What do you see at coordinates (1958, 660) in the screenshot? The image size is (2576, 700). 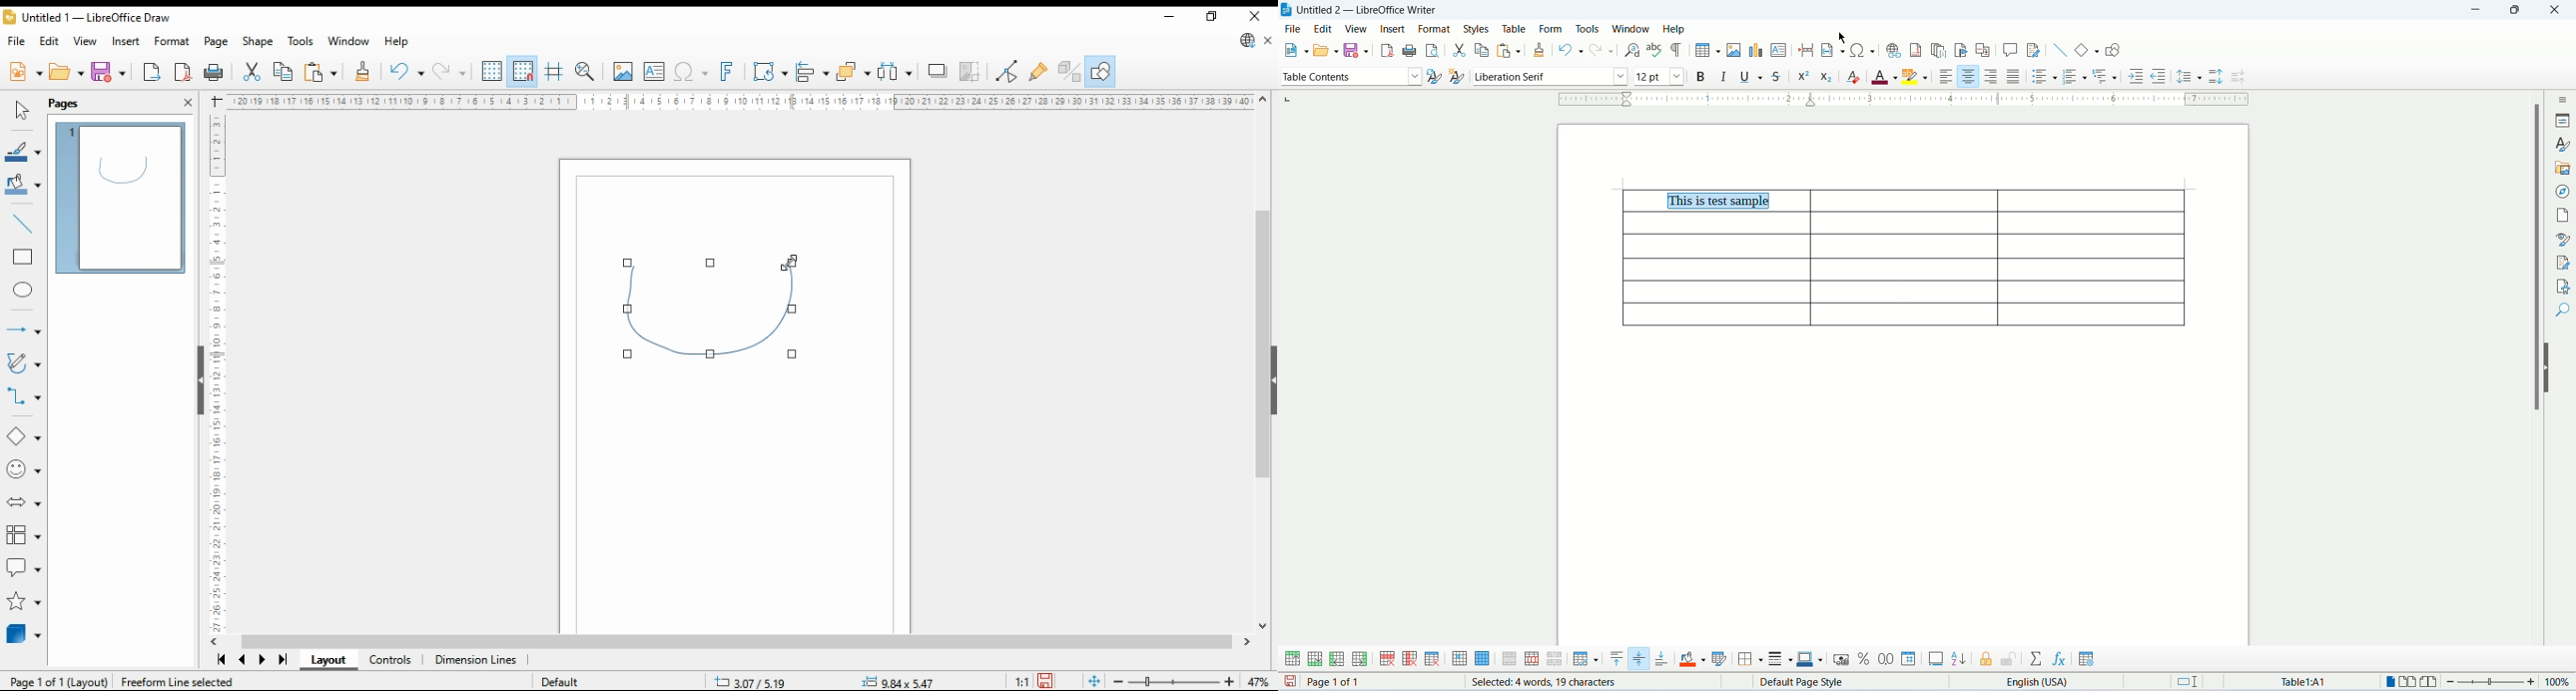 I see `sort` at bounding box center [1958, 660].